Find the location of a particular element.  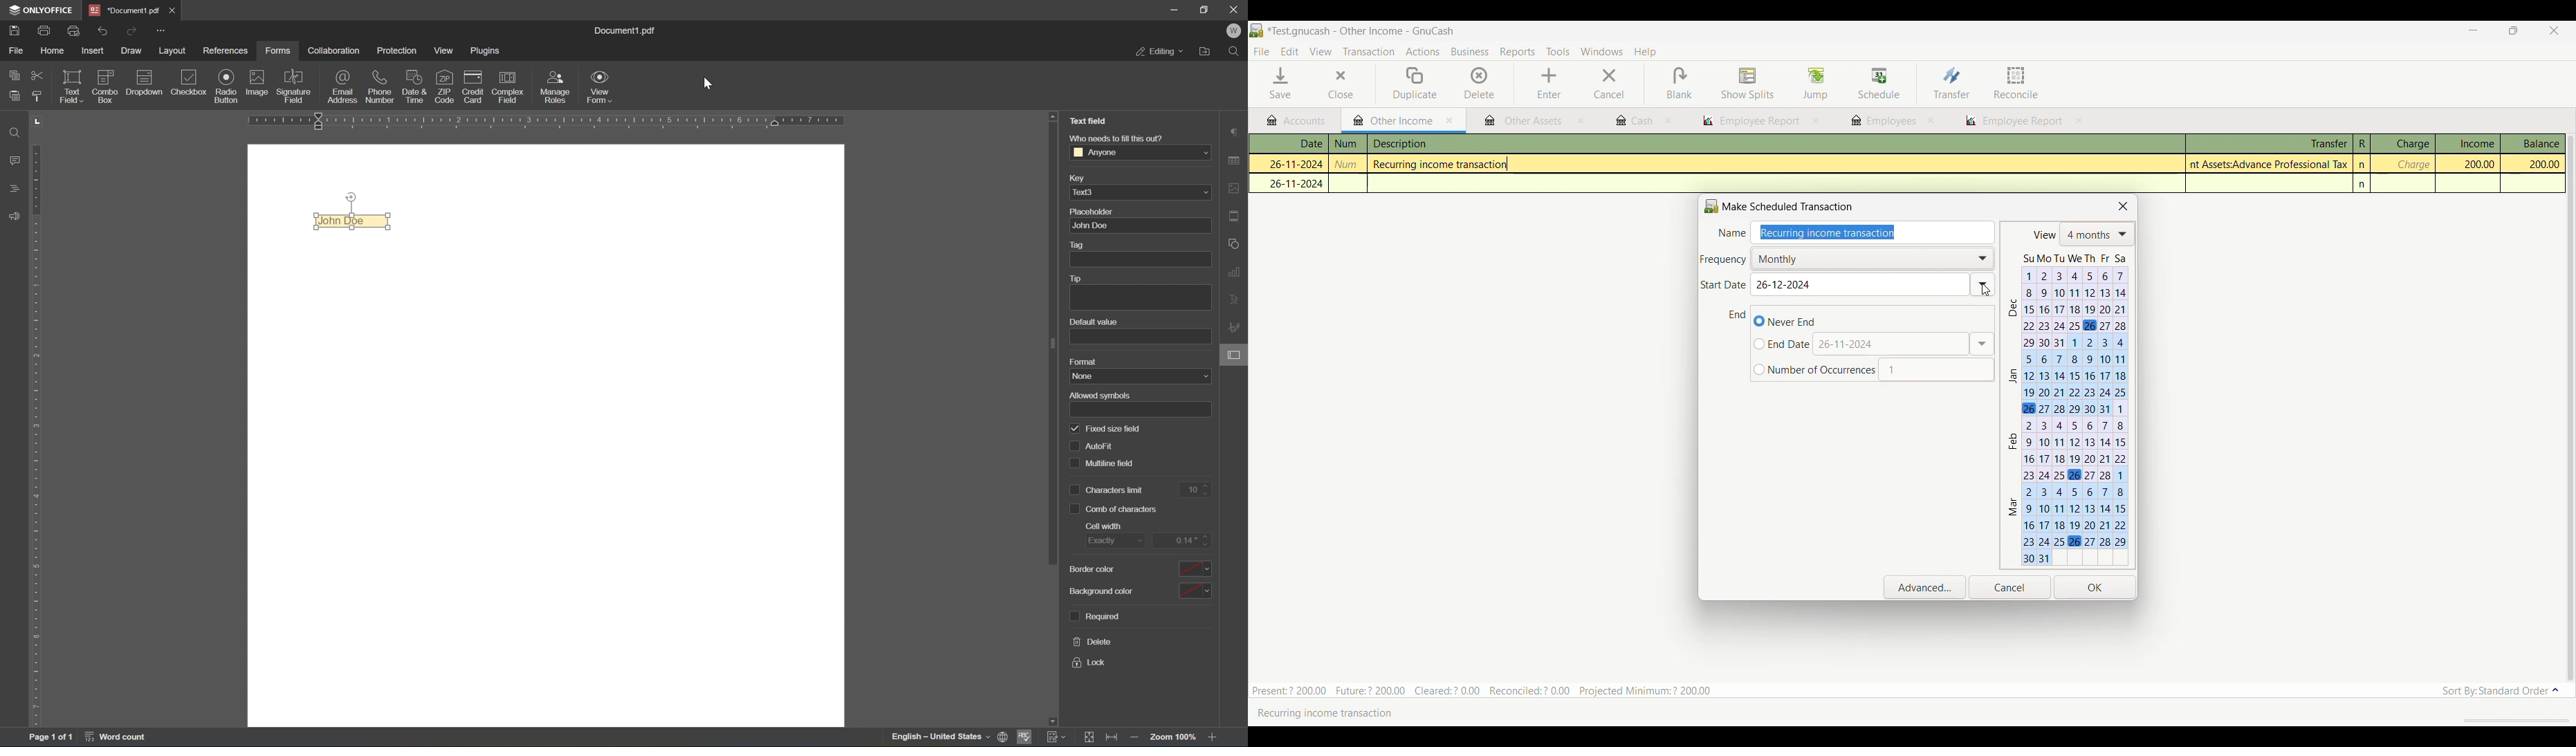

cash is located at coordinates (1633, 121).